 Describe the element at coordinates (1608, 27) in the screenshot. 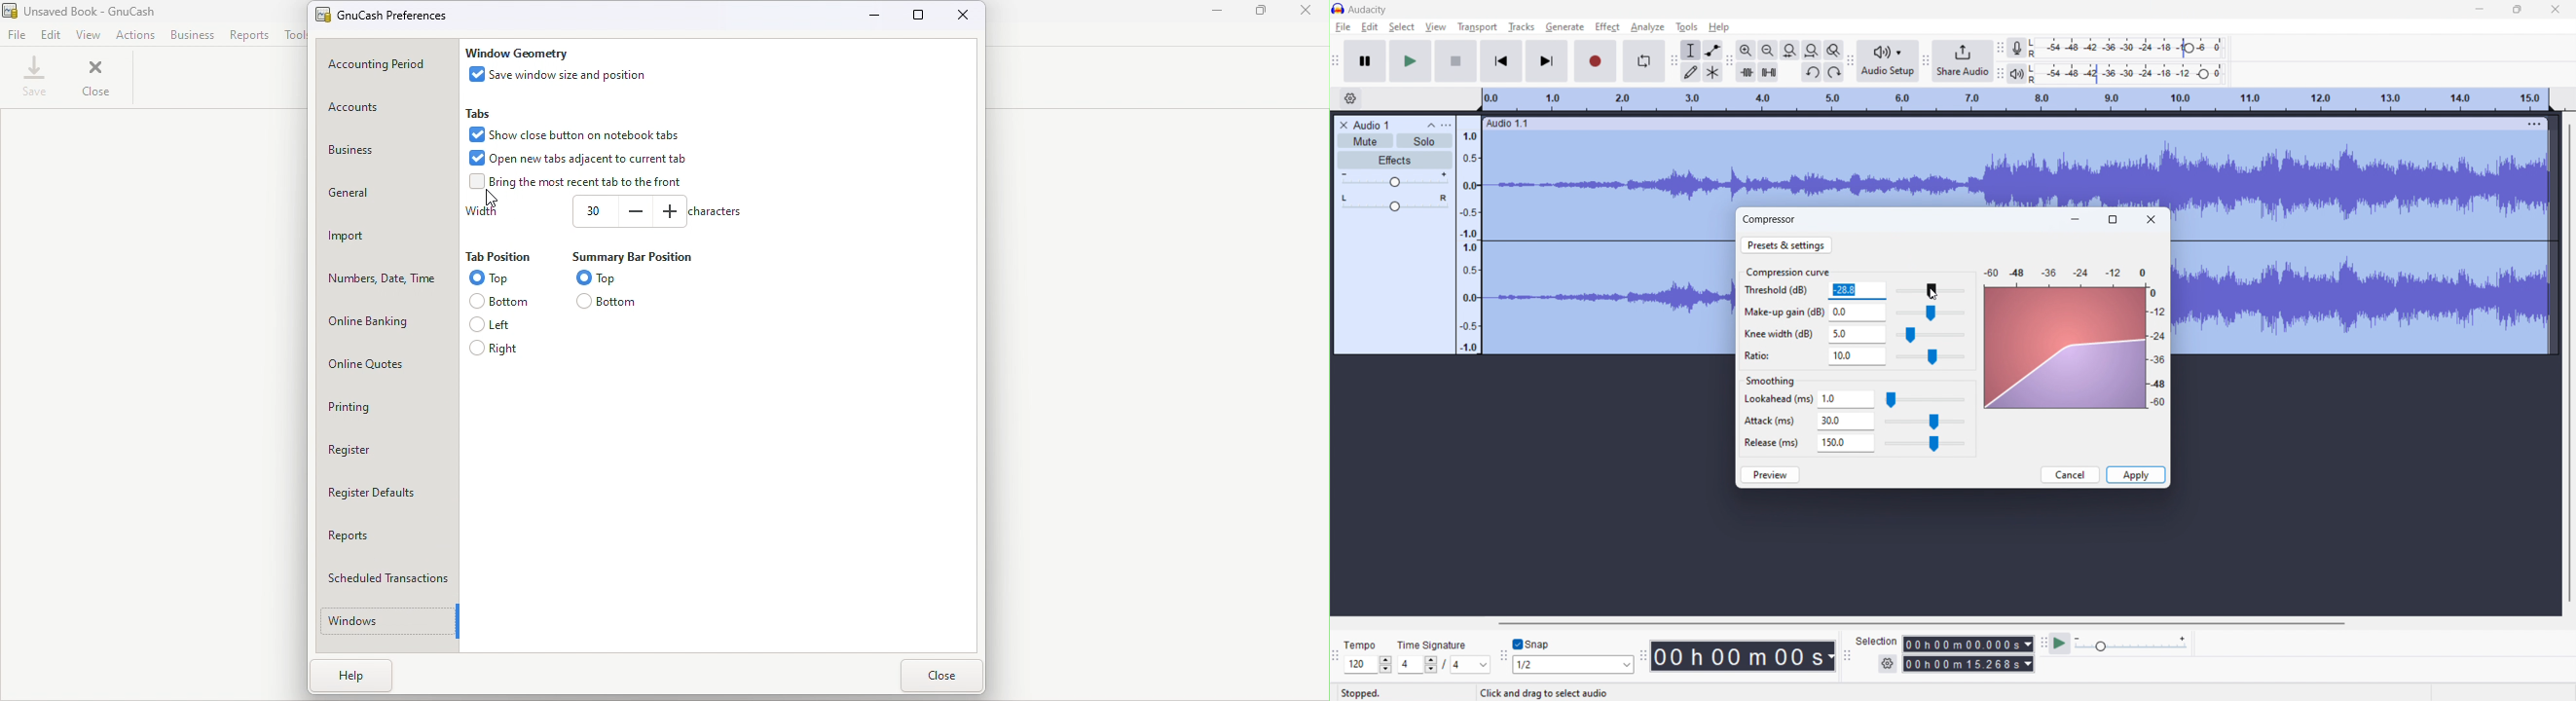

I see `effect` at that location.